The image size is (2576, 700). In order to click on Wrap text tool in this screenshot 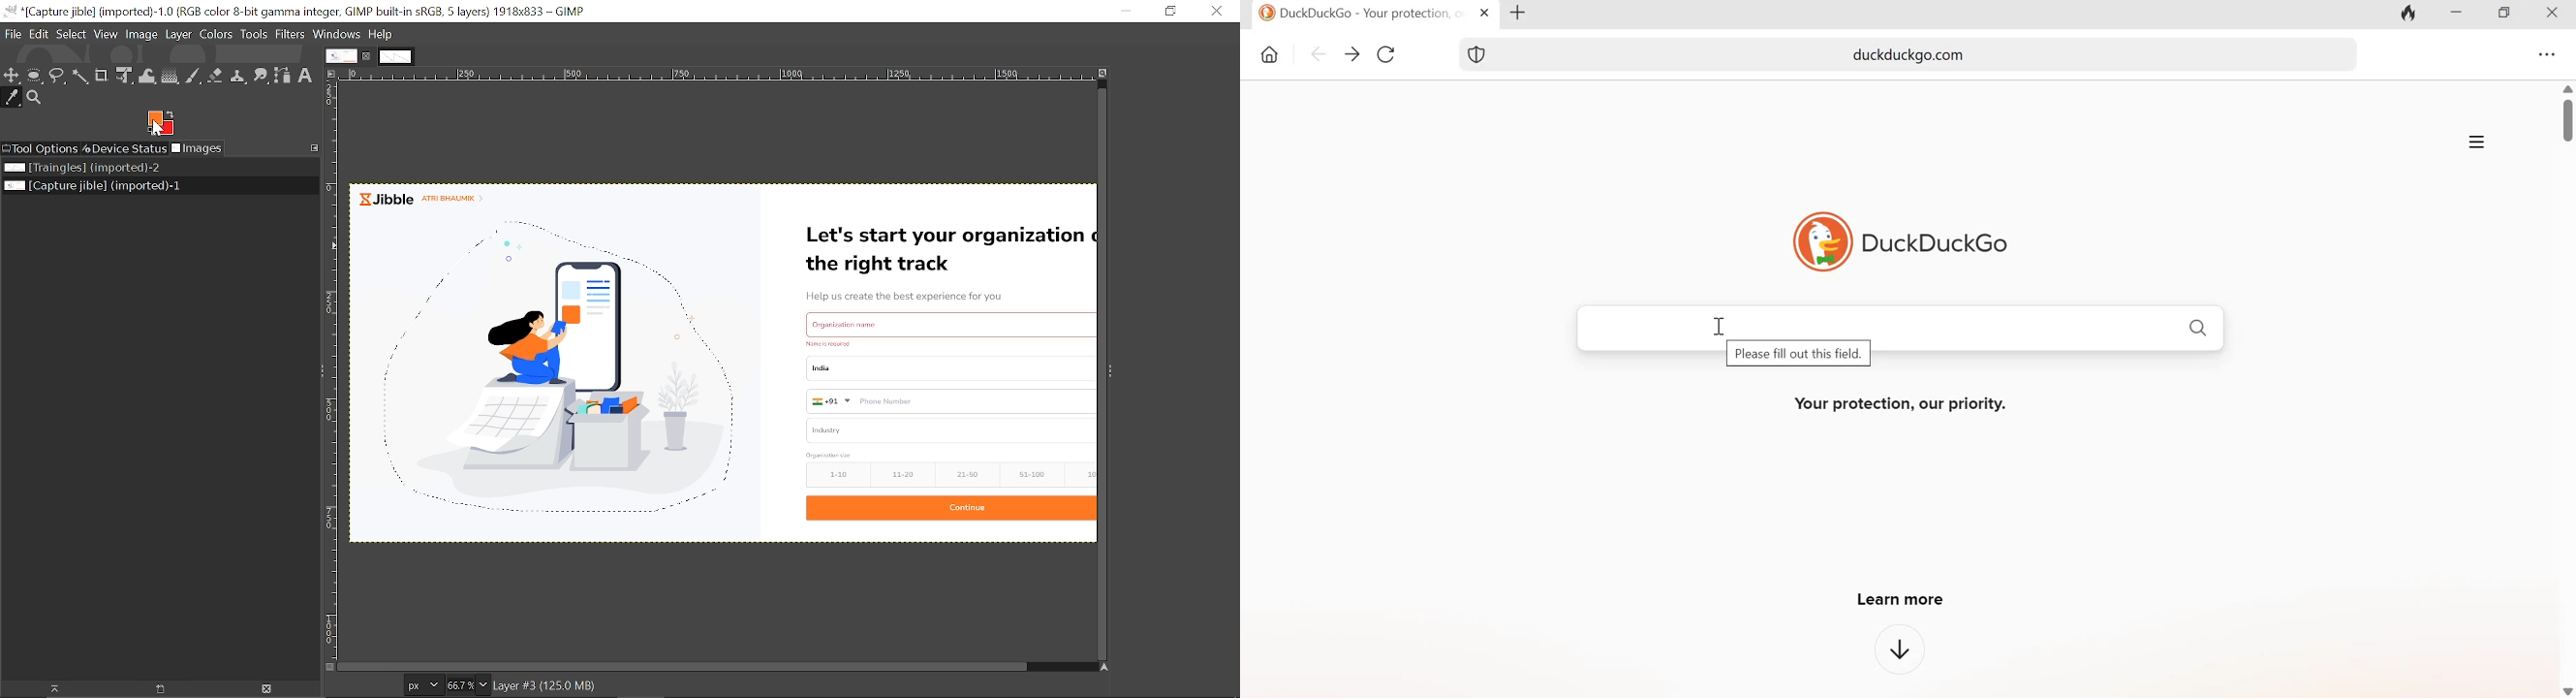, I will do `click(147, 77)`.